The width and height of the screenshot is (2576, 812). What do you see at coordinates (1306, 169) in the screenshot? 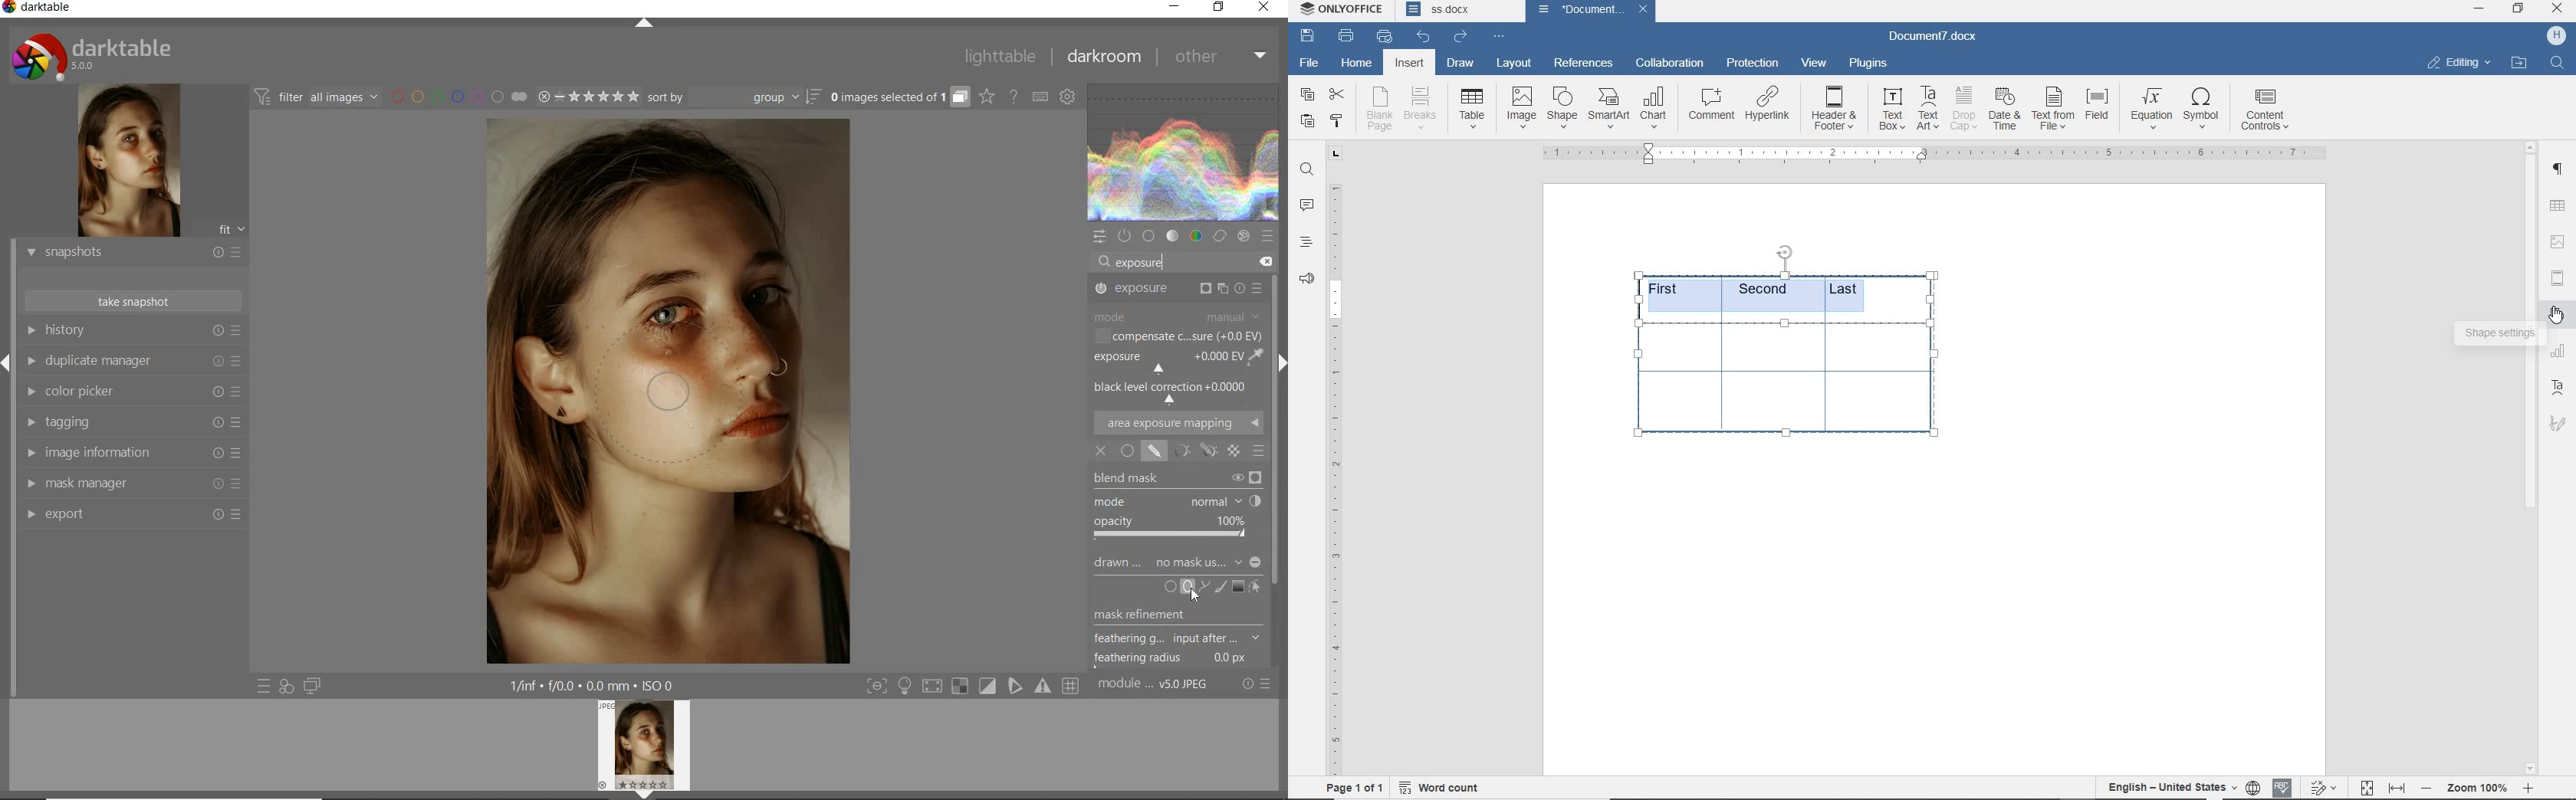
I see `find` at bounding box center [1306, 169].